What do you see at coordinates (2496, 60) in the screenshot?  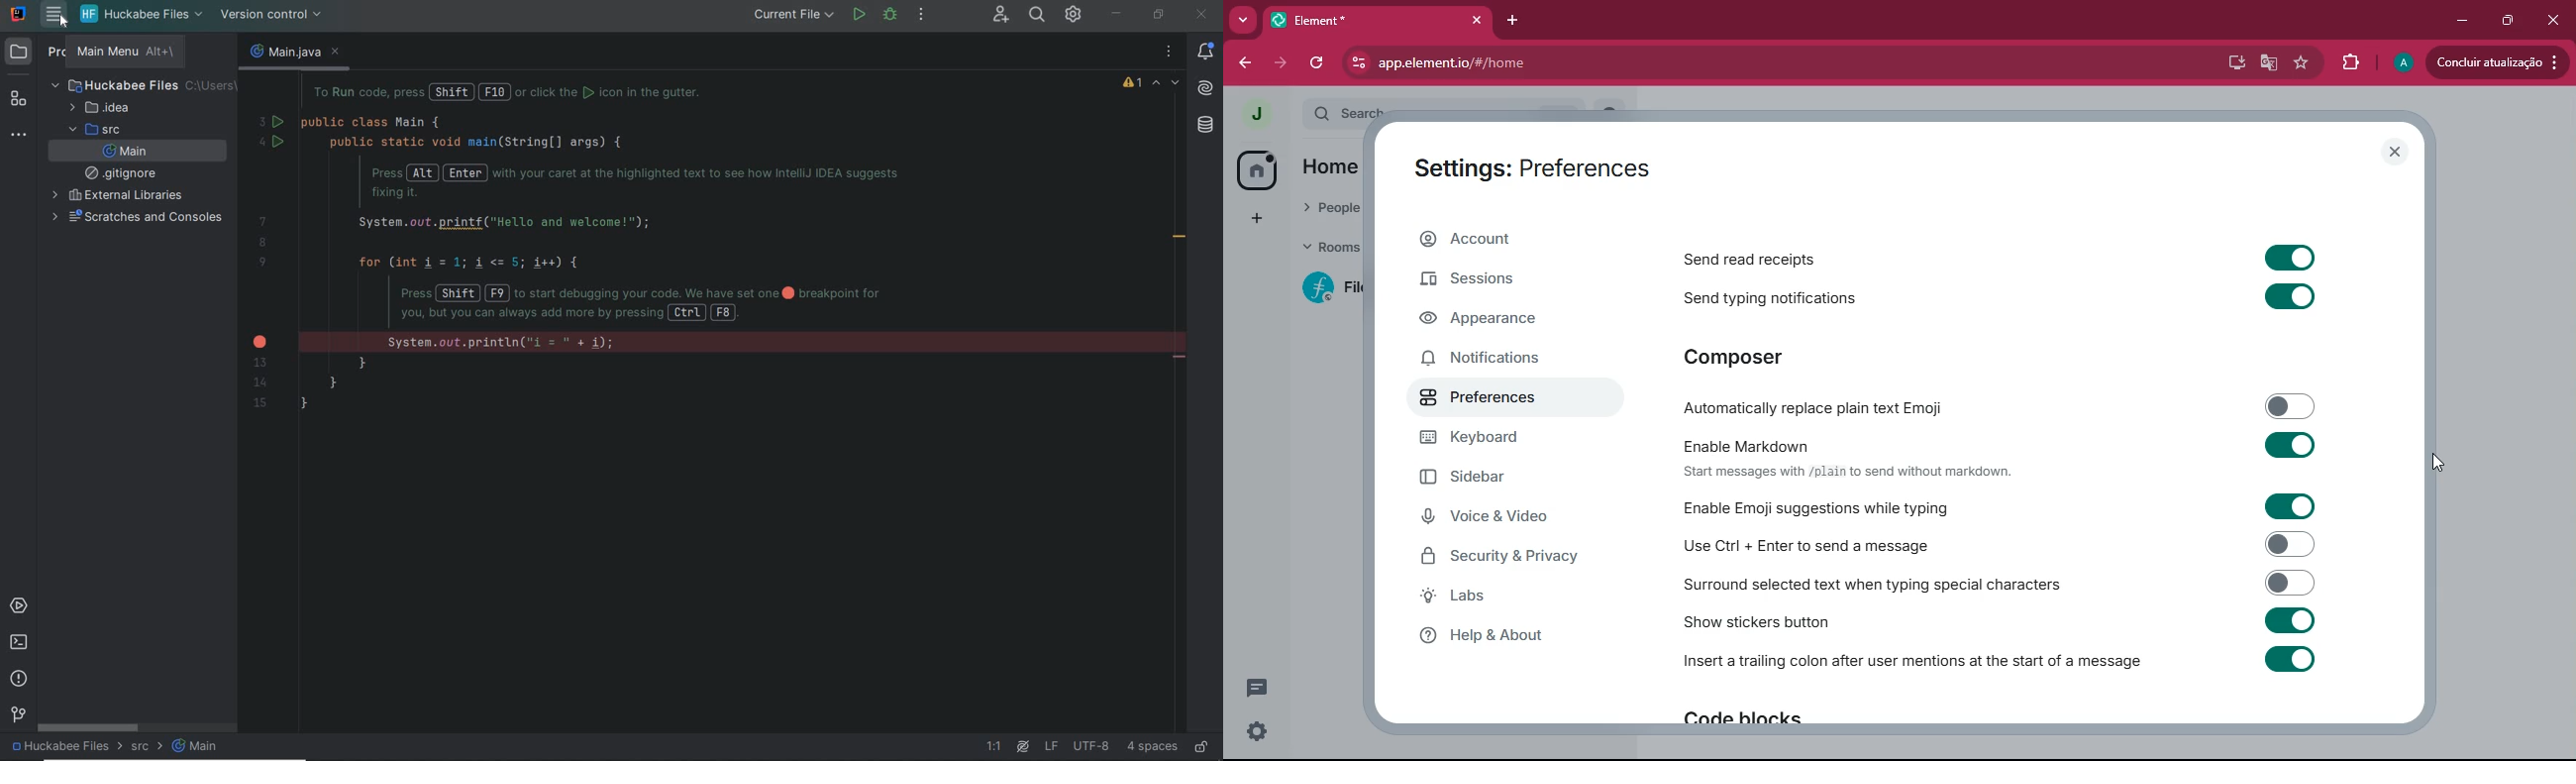 I see `conduir atualizacao` at bounding box center [2496, 60].